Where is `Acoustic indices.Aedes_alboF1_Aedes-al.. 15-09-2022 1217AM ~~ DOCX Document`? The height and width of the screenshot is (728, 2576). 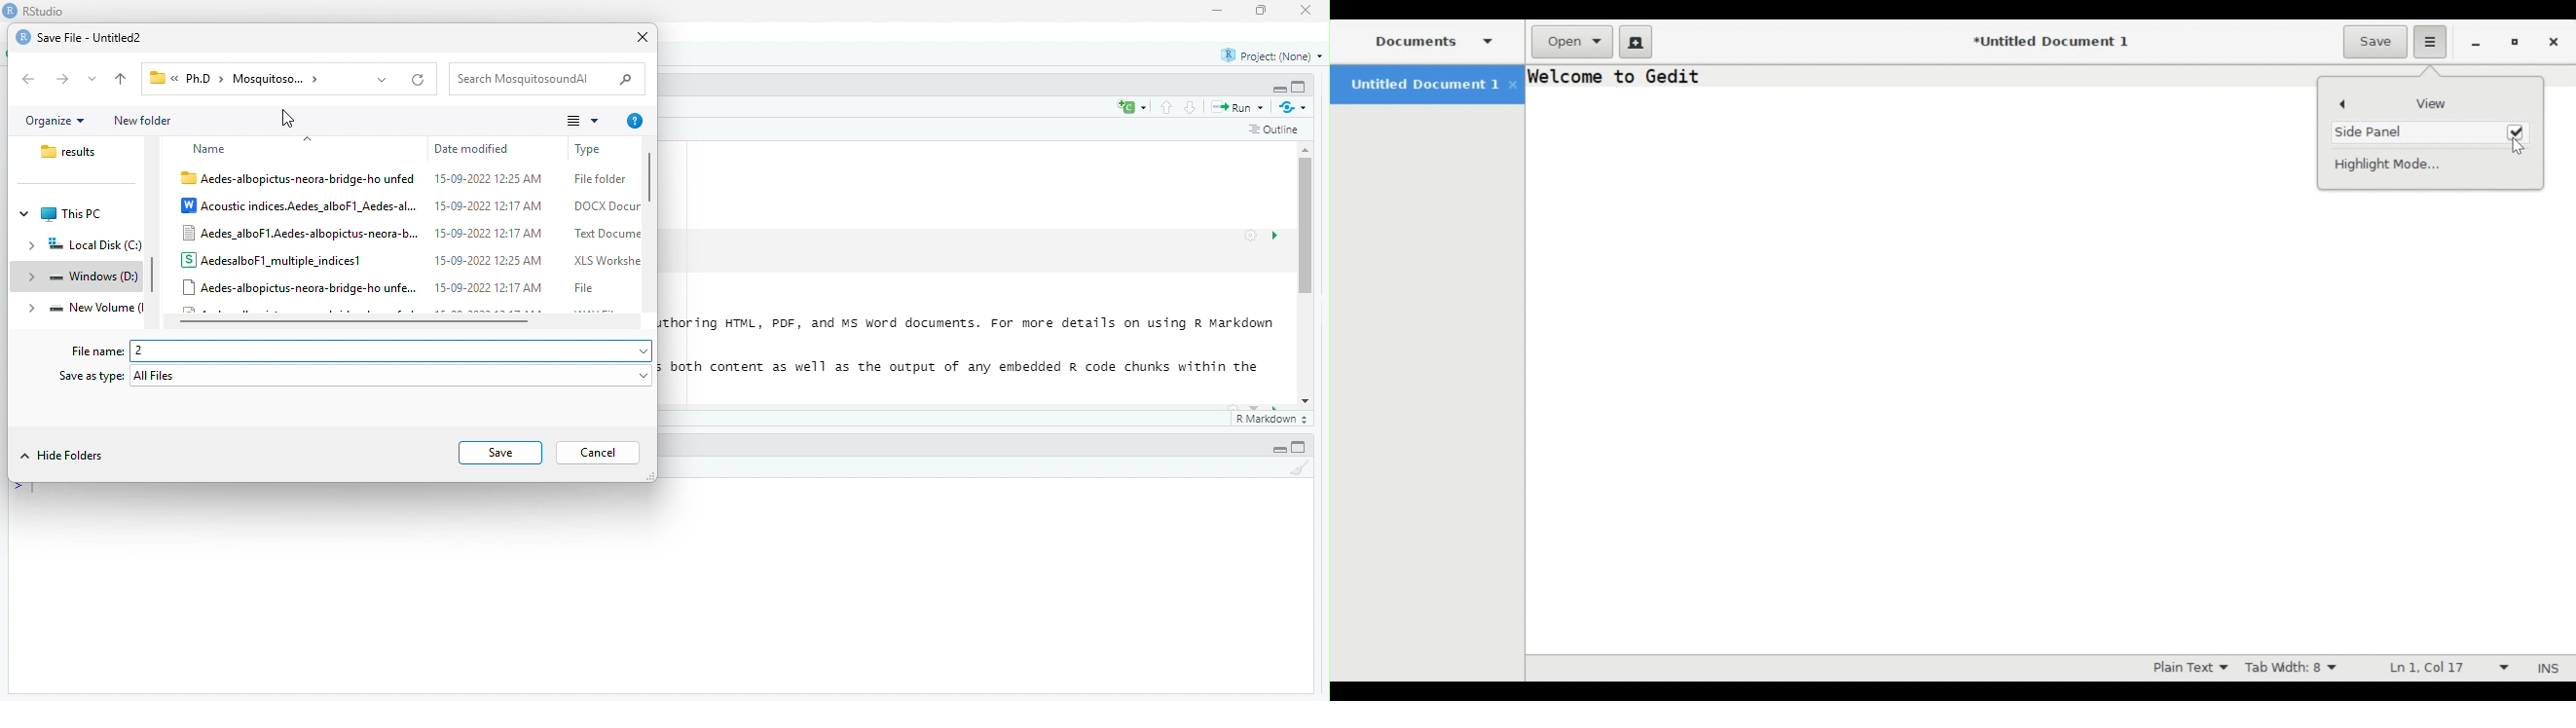
Acoustic indices.Aedes_alboF1_Aedes-al.. 15-09-2022 1217AM ~~ DOCX Document is located at coordinates (411, 206).